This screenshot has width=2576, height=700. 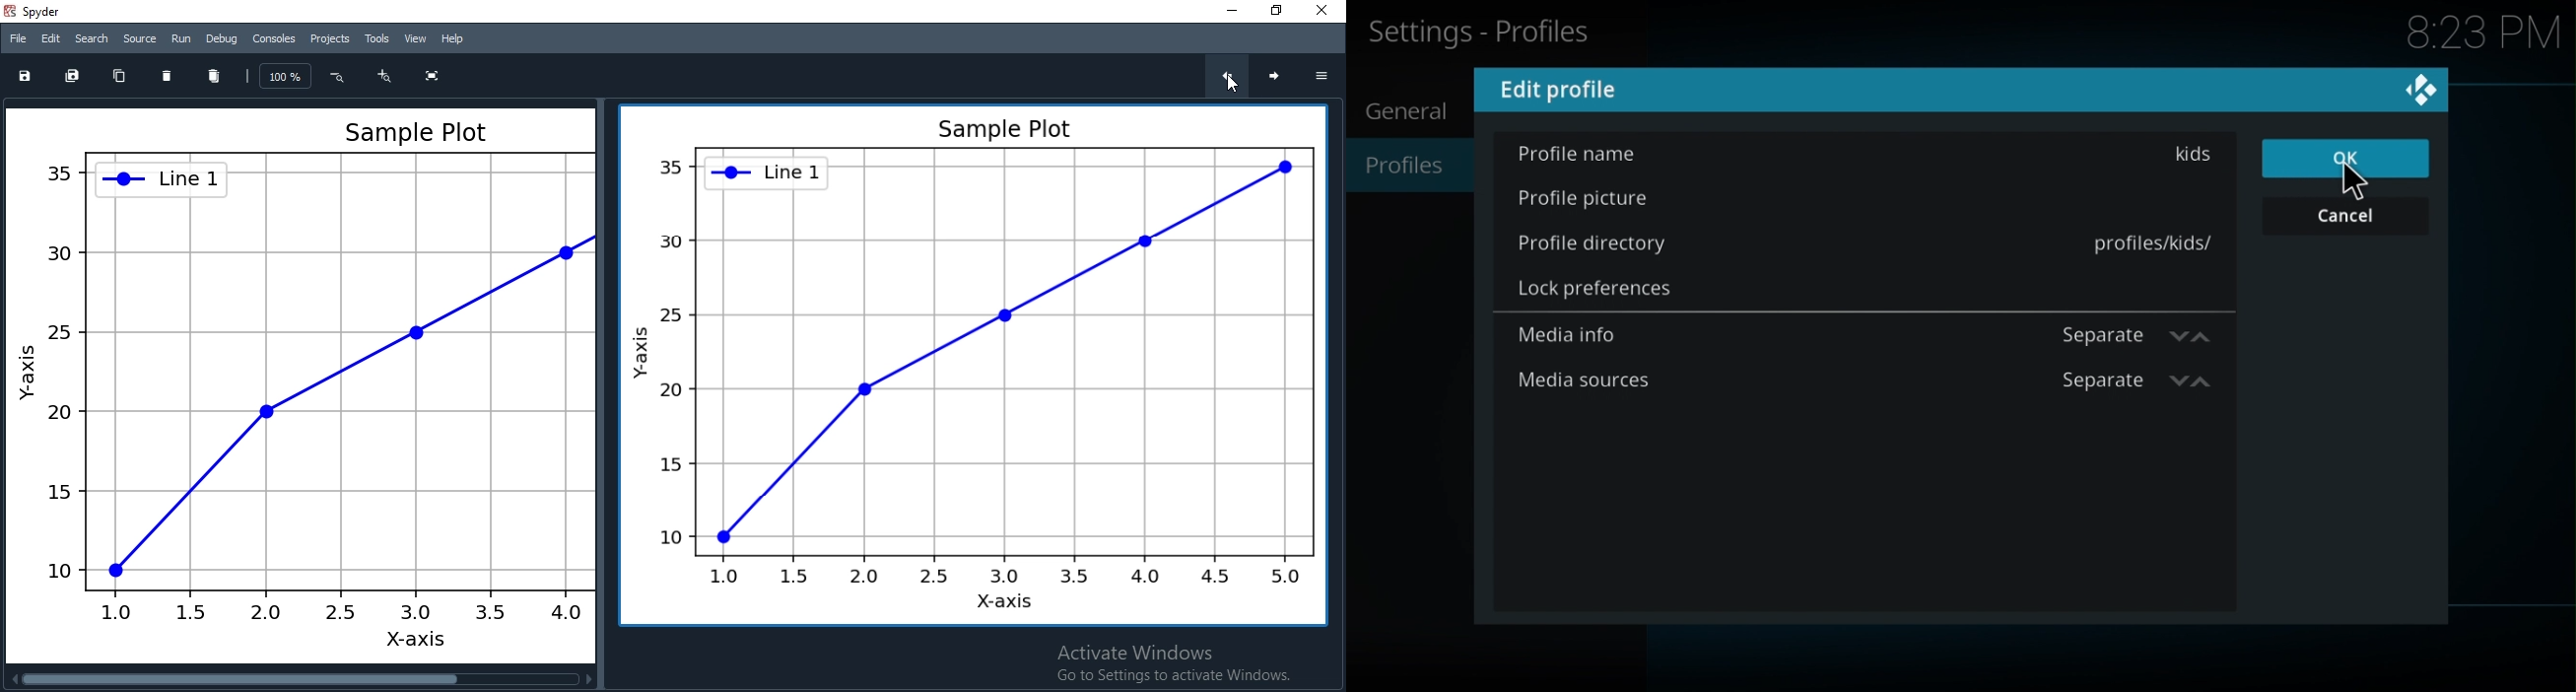 What do you see at coordinates (220, 38) in the screenshot?
I see `Debug` at bounding box center [220, 38].